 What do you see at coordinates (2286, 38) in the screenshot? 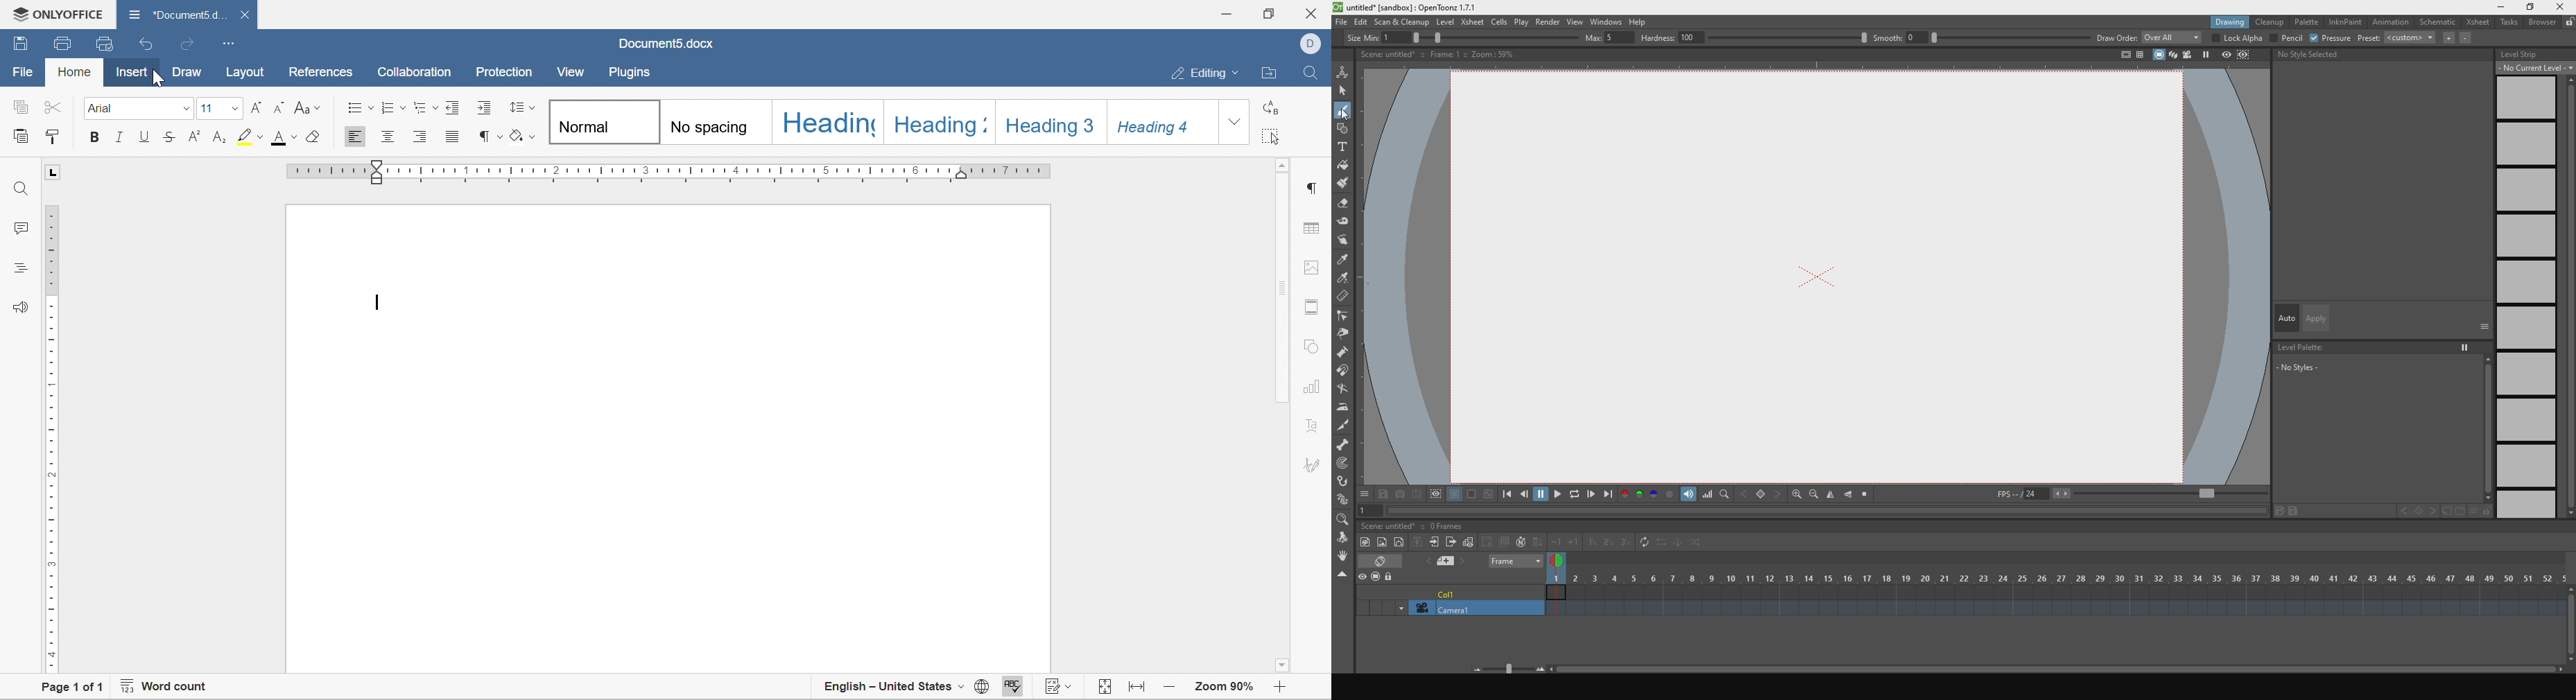
I see `pencil` at bounding box center [2286, 38].